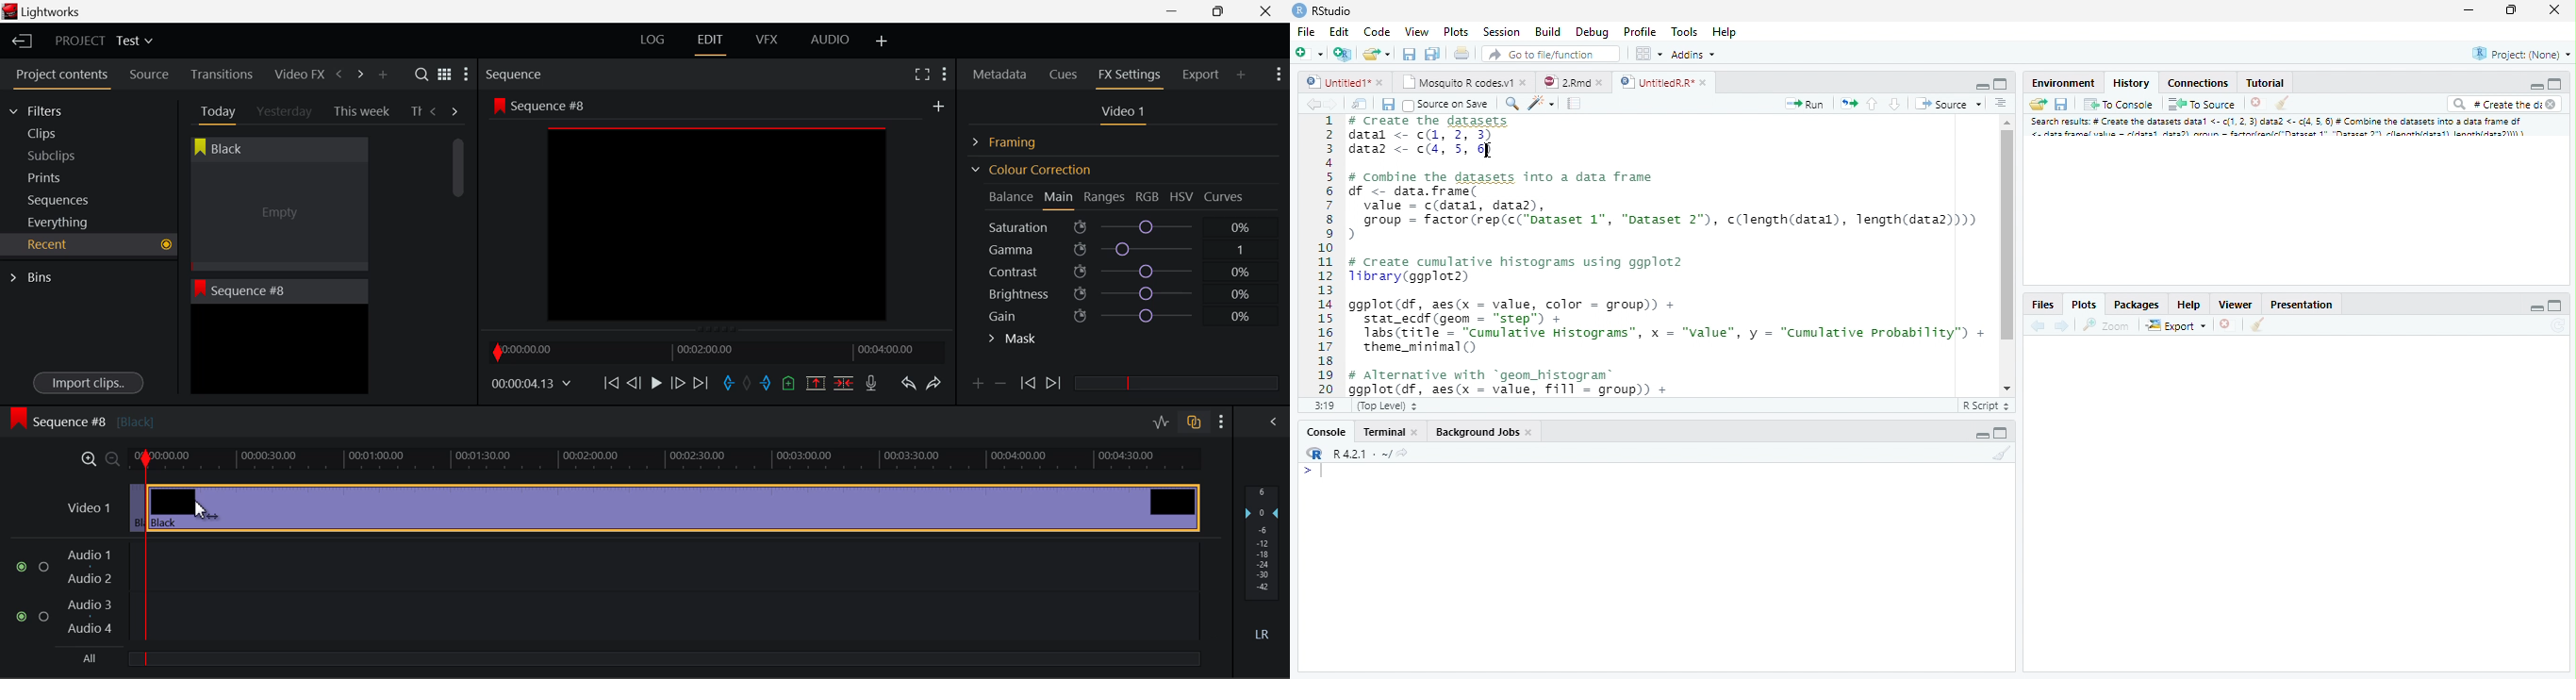 The width and height of the screenshot is (2576, 700). Describe the element at coordinates (1849, 106) in the screenshot. I see `Pages` at that location.